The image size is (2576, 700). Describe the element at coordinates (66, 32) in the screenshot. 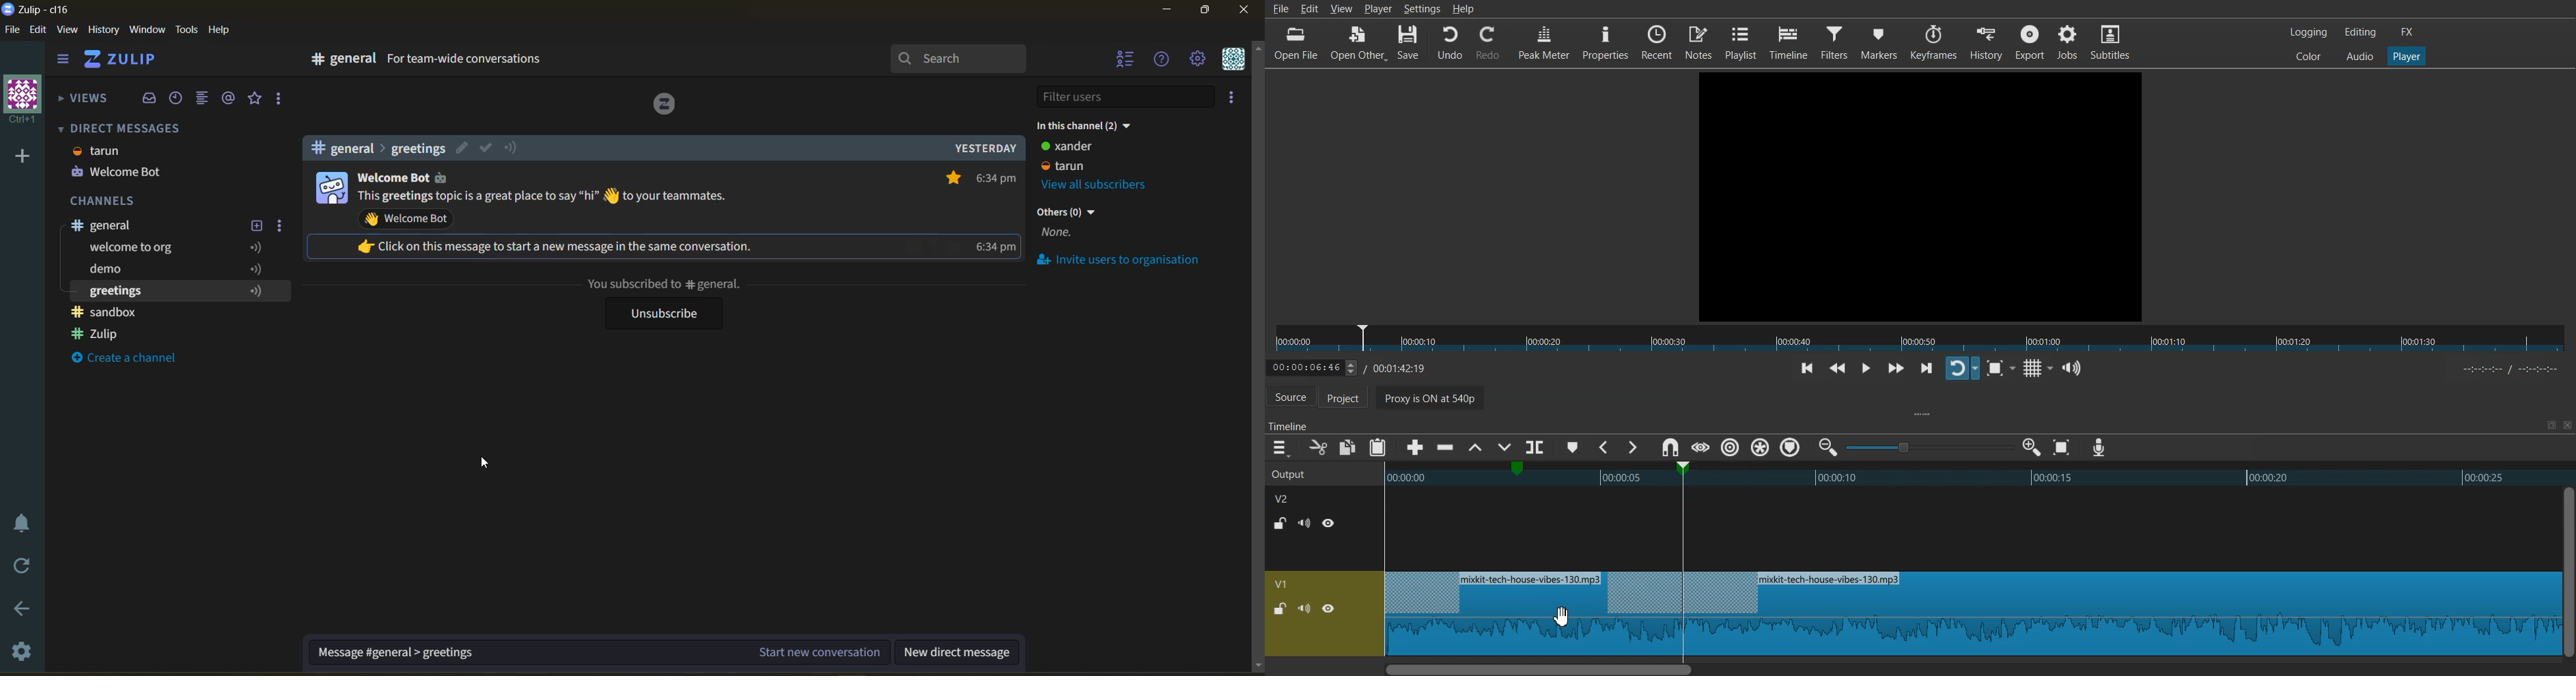

I see `view` at that location.